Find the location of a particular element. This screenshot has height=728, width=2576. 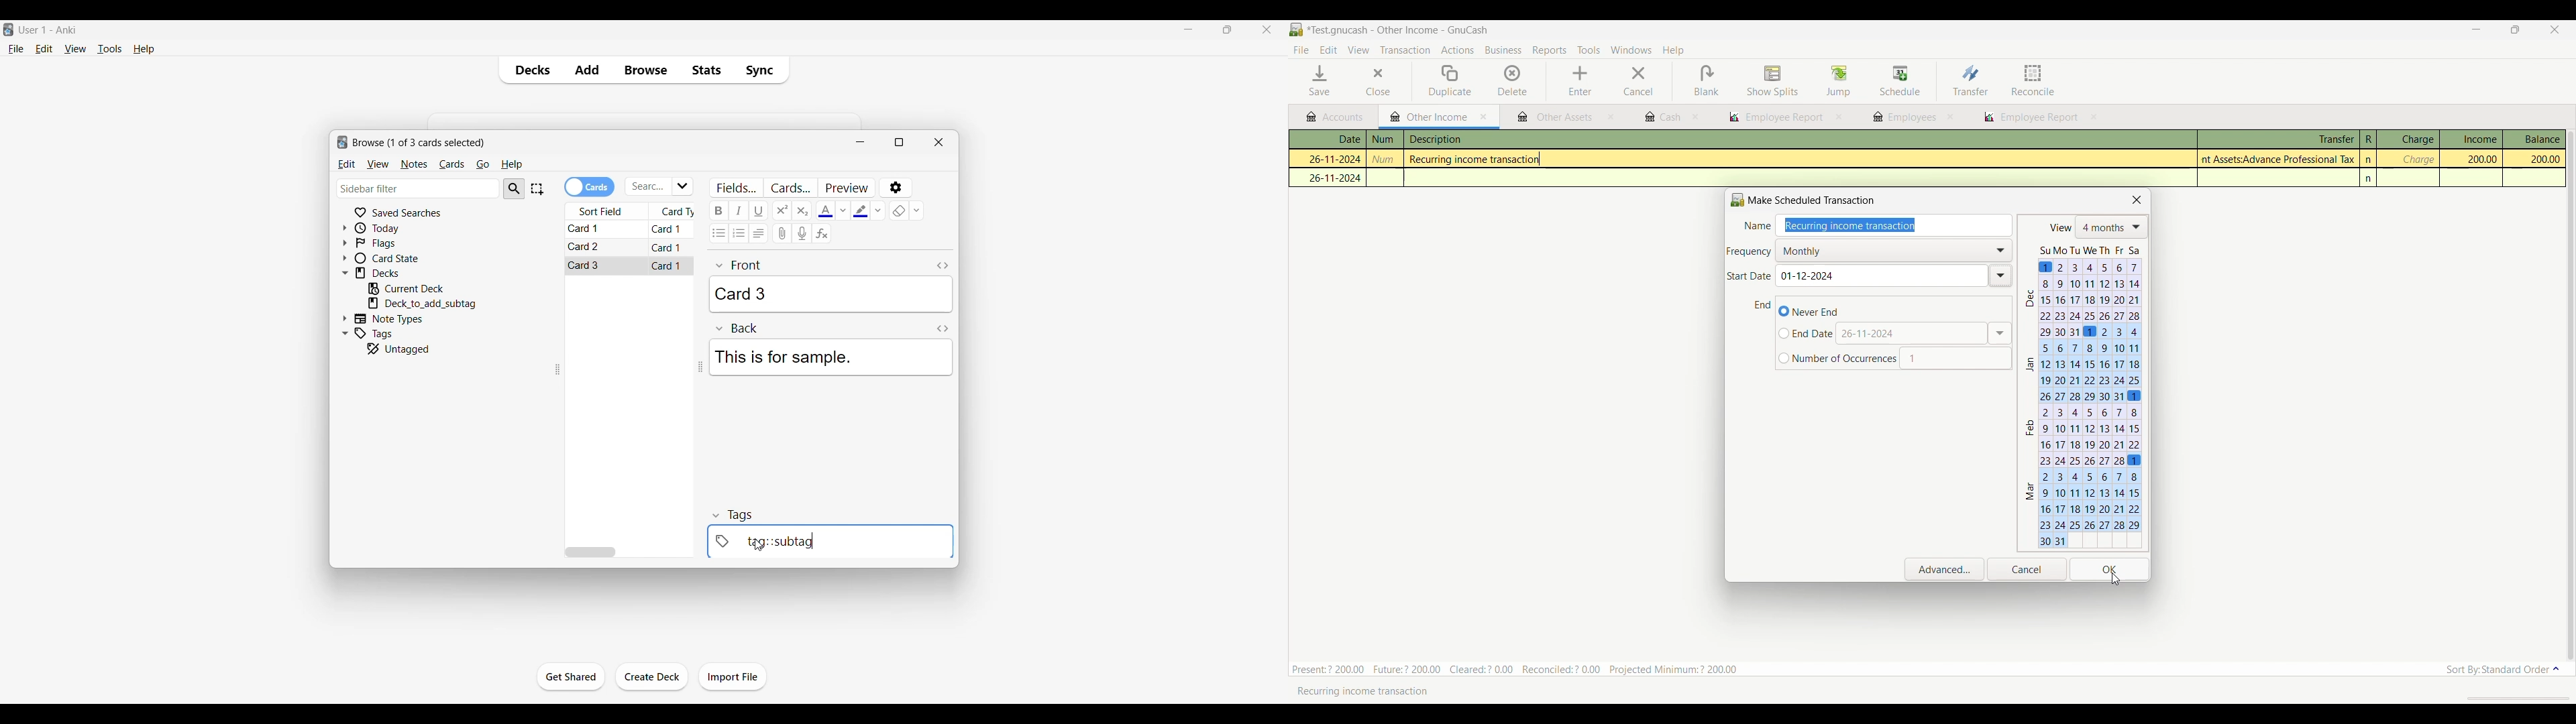

Click to expand flags is located at coordinates (345, 243).